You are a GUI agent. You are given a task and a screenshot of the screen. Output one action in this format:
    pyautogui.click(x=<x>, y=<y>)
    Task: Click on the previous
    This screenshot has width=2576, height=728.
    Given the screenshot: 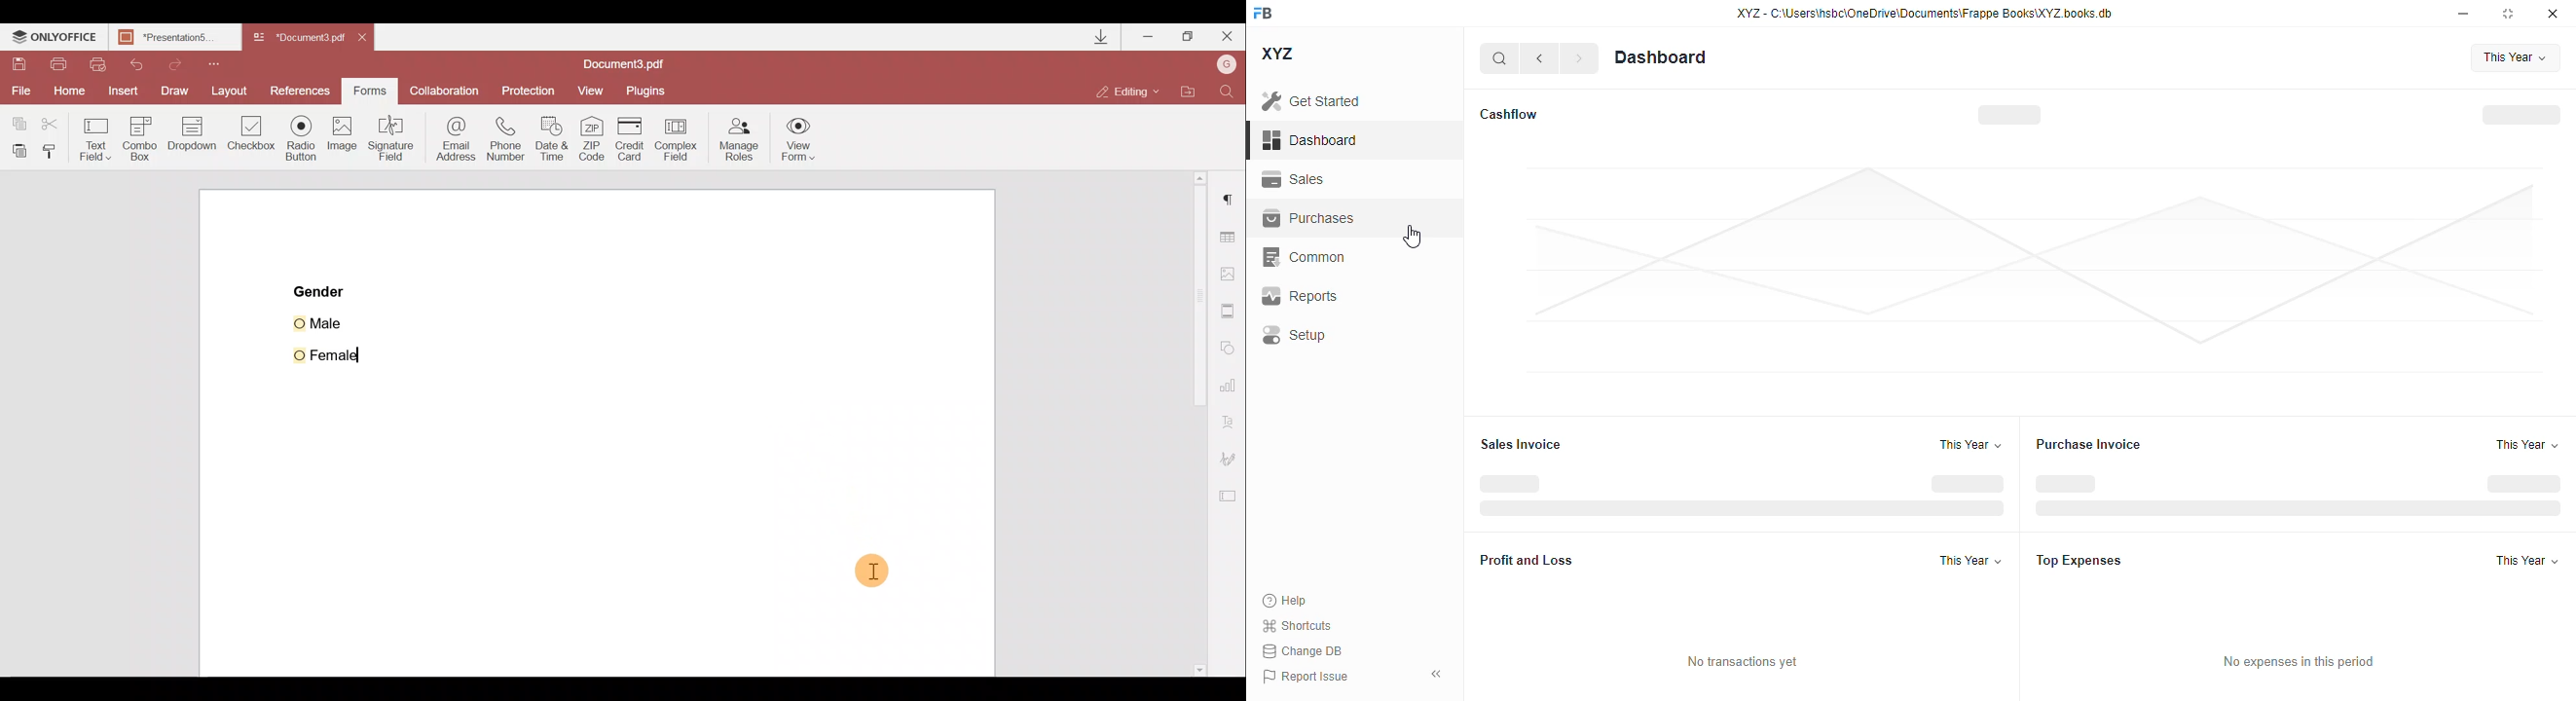 What is the action you would take?
    pyautogui.click(x=1539, y=58)
    